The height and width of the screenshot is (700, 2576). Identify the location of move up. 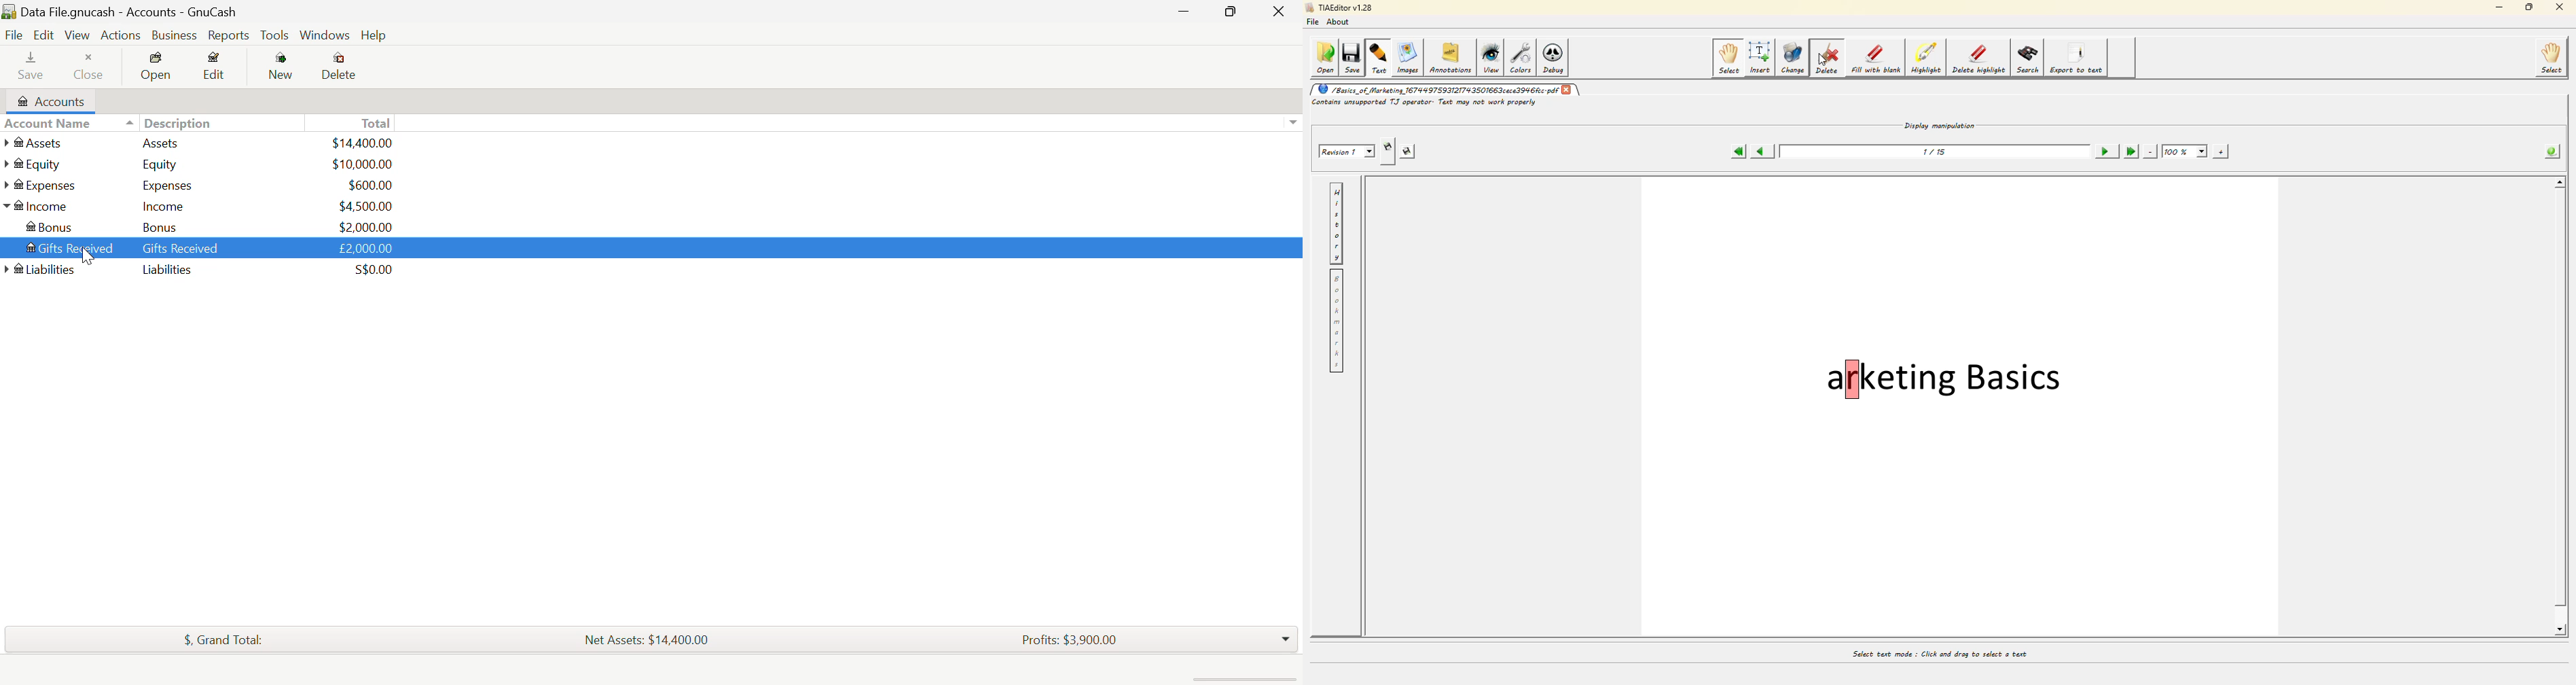
(2560, 181).